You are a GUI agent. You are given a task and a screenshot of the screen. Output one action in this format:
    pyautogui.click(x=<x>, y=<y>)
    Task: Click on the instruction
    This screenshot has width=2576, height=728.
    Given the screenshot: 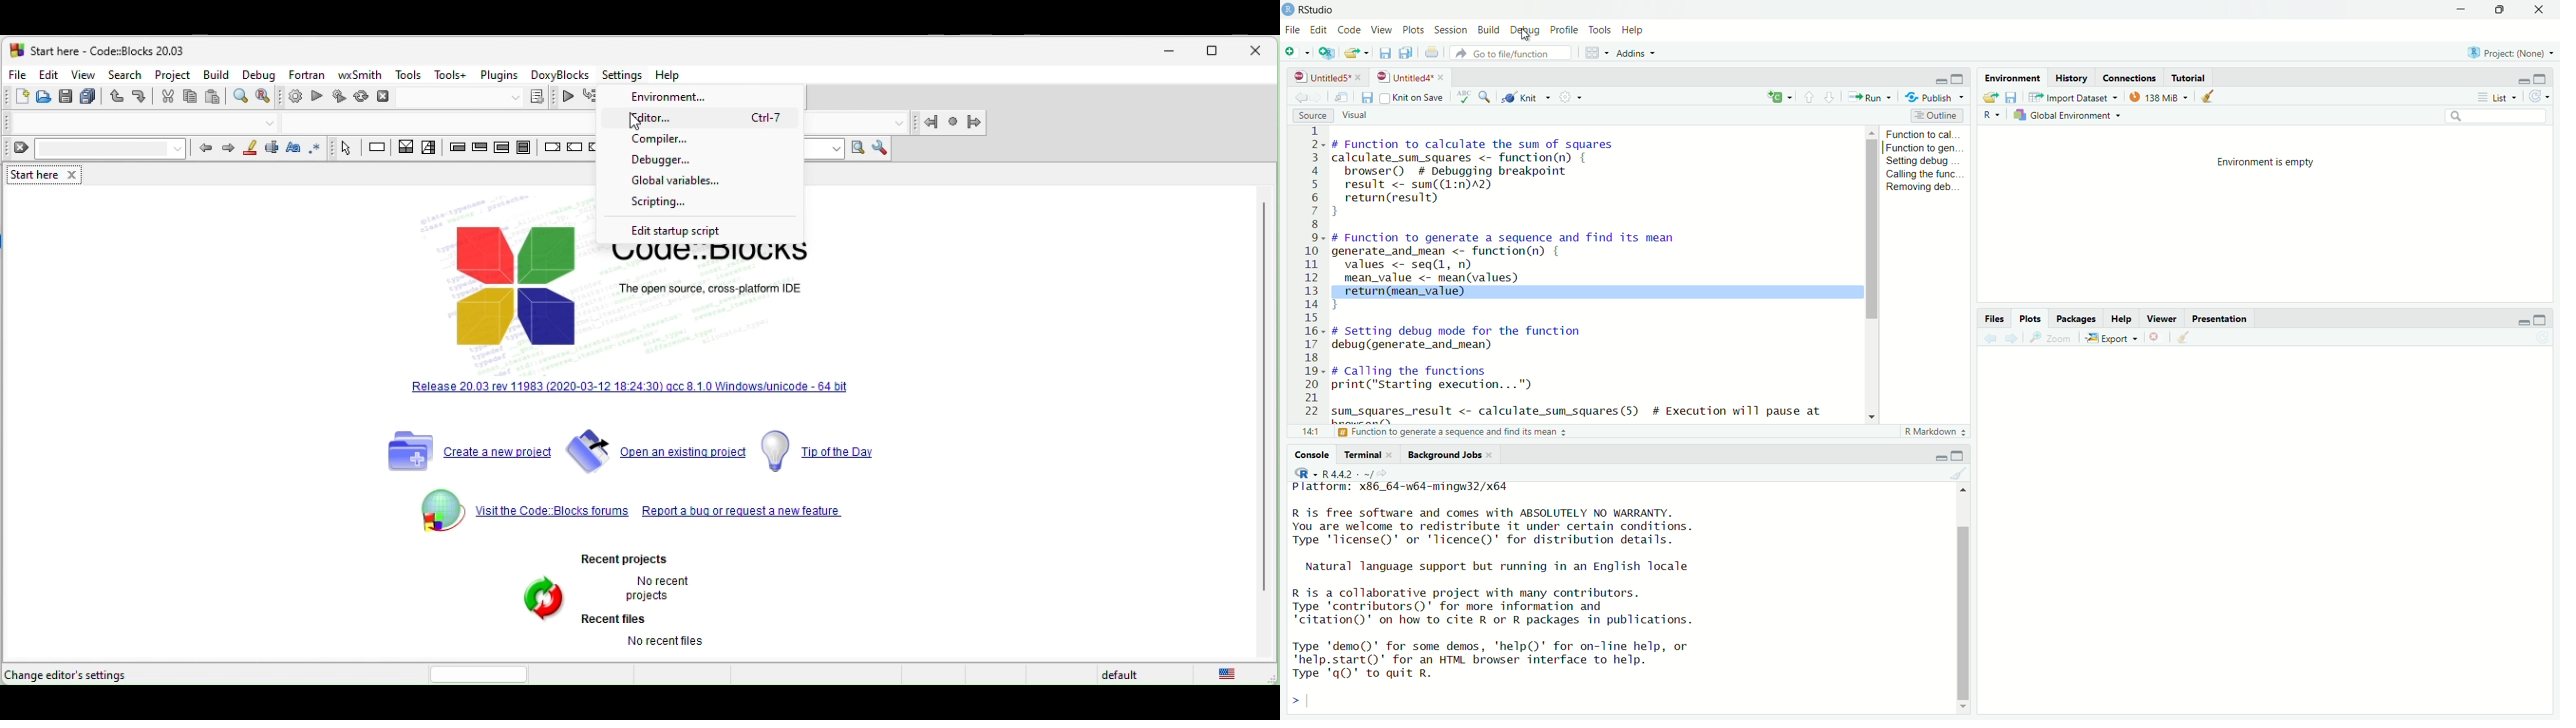 What is the action you would take?
    pyautogui.click(x=378, y=149)
    